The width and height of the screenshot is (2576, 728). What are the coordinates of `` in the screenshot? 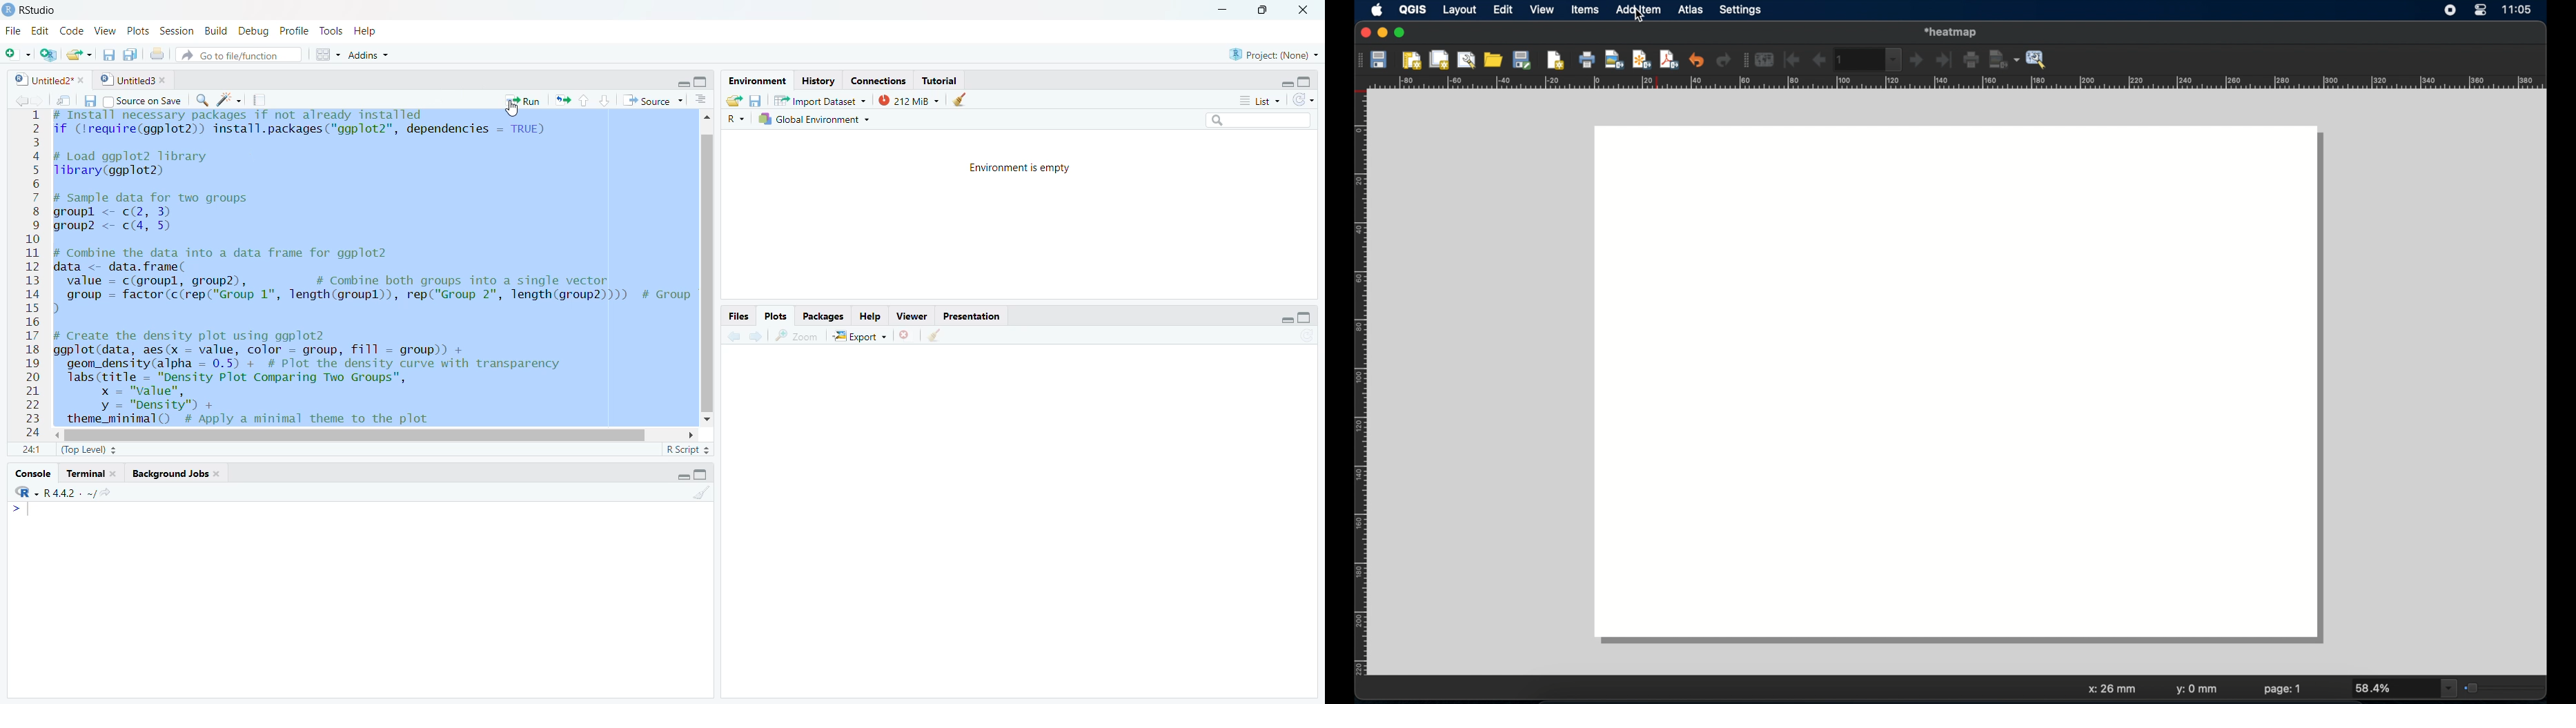 It's located at (323, 54).